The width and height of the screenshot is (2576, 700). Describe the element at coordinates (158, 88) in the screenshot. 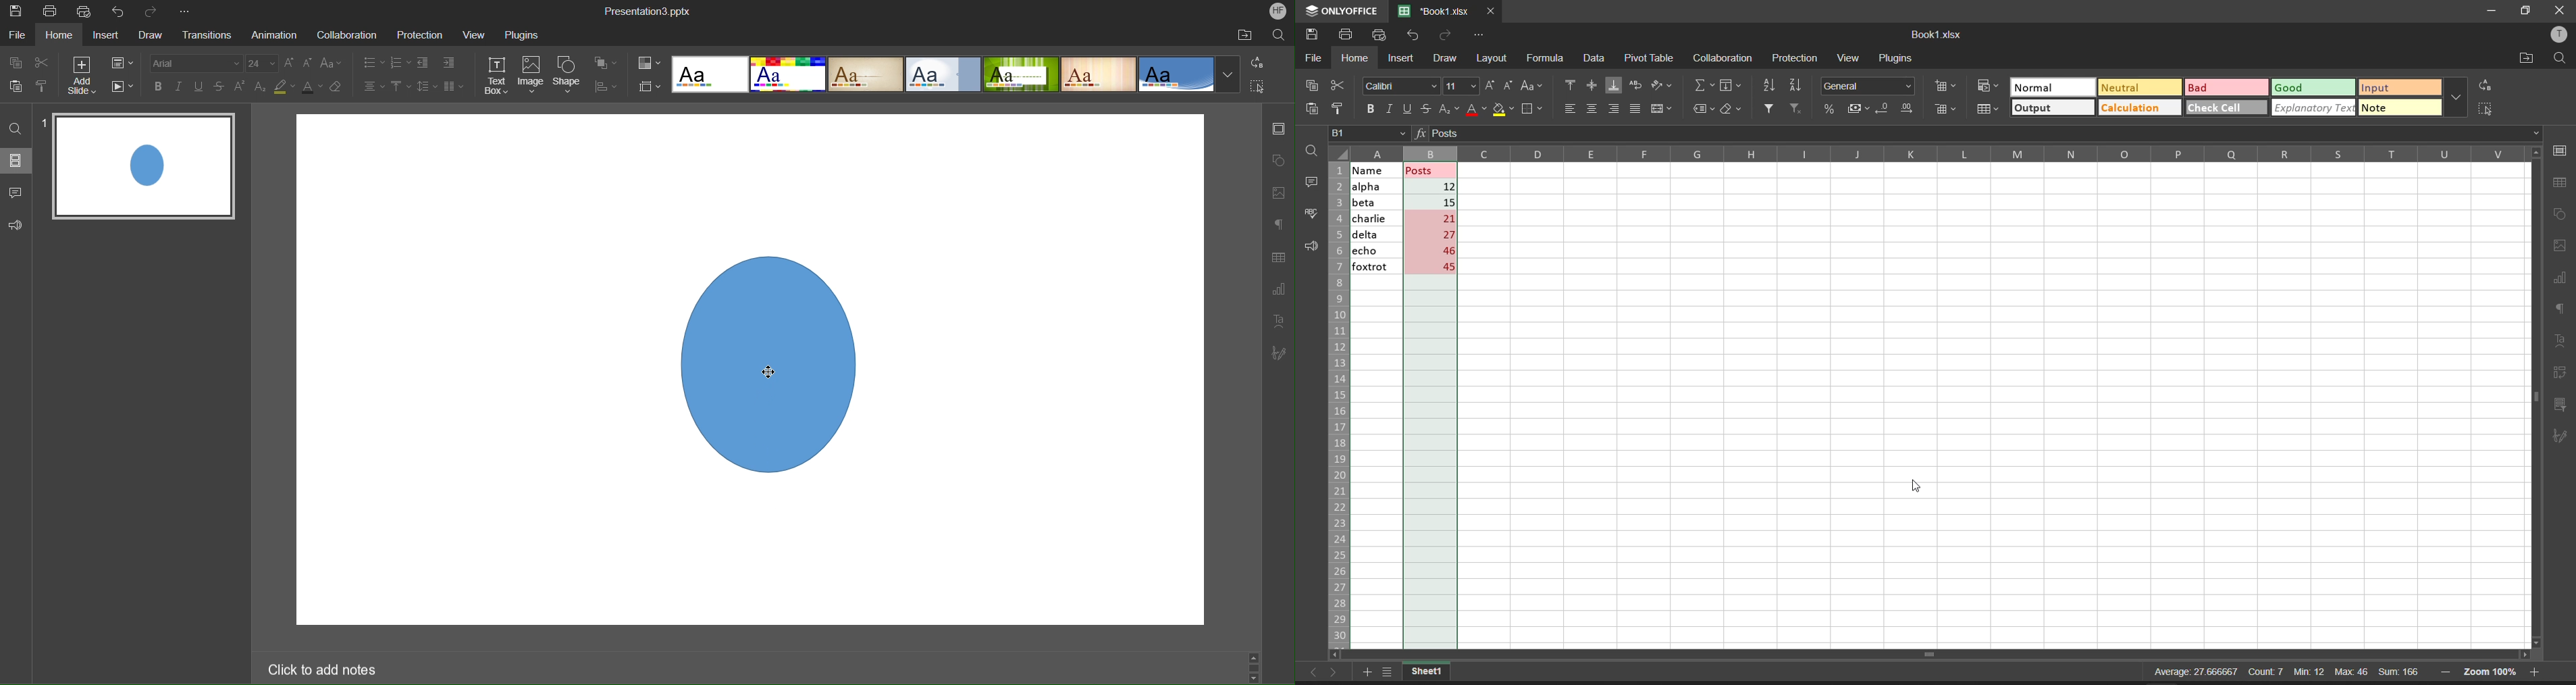

I see `Bold` at that location.